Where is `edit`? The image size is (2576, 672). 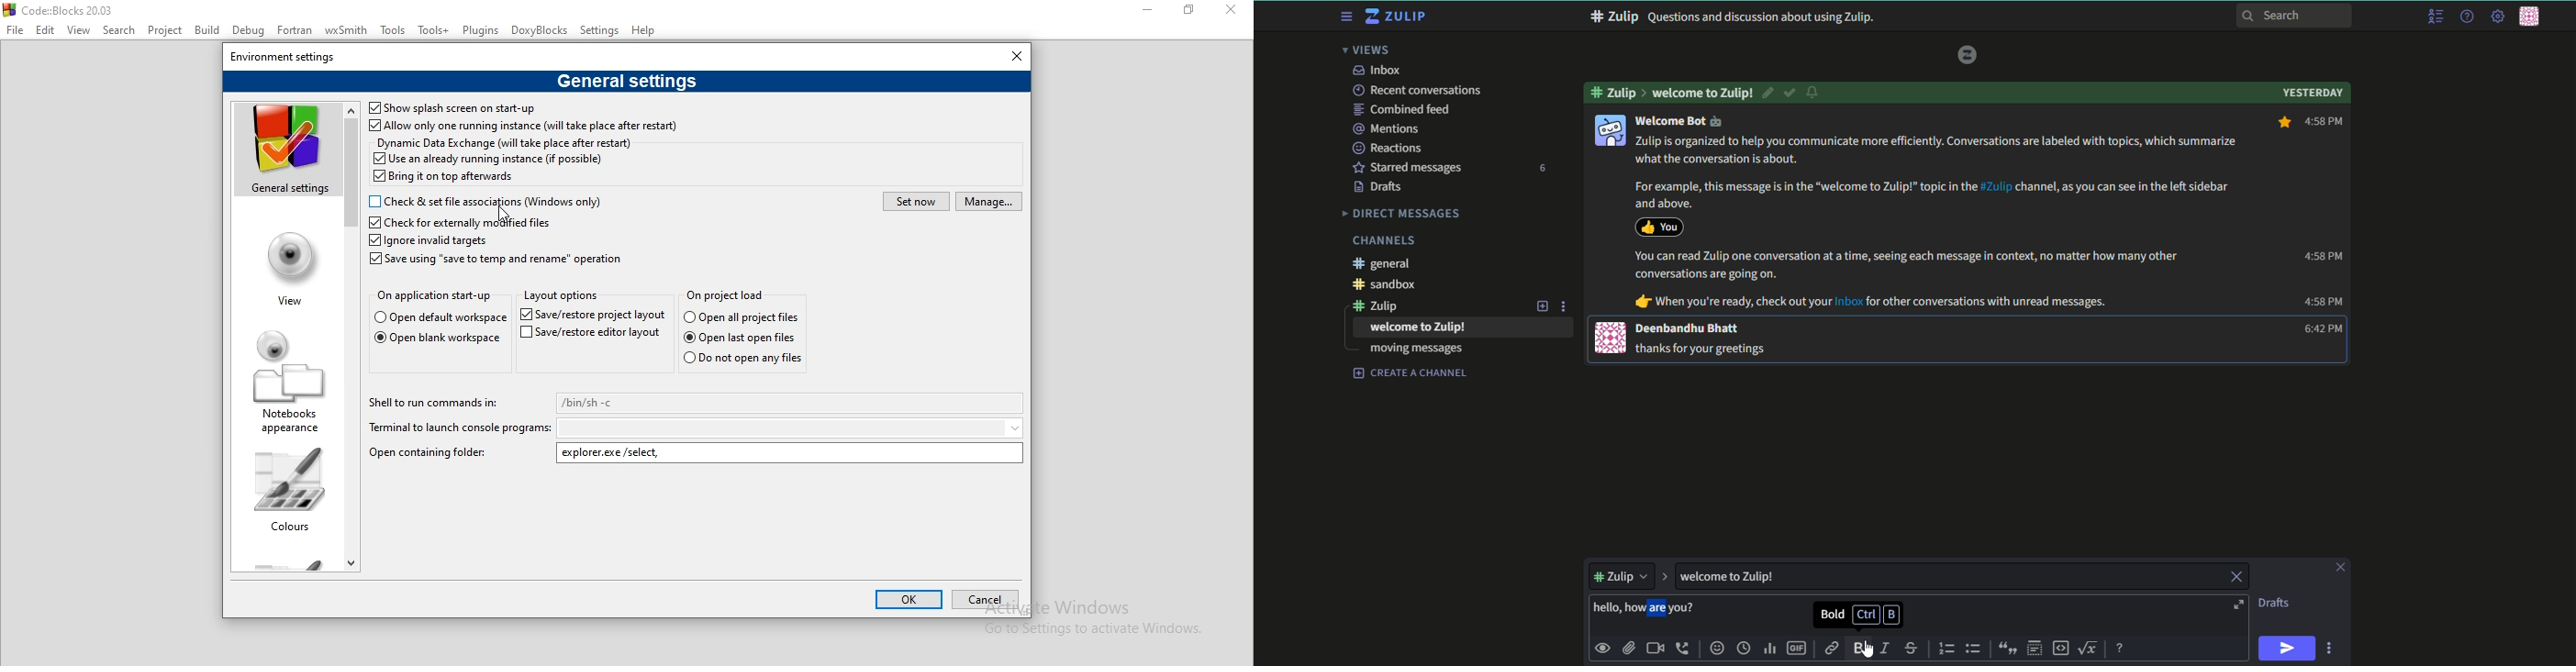
edit is located at coordinates (1769, 92).